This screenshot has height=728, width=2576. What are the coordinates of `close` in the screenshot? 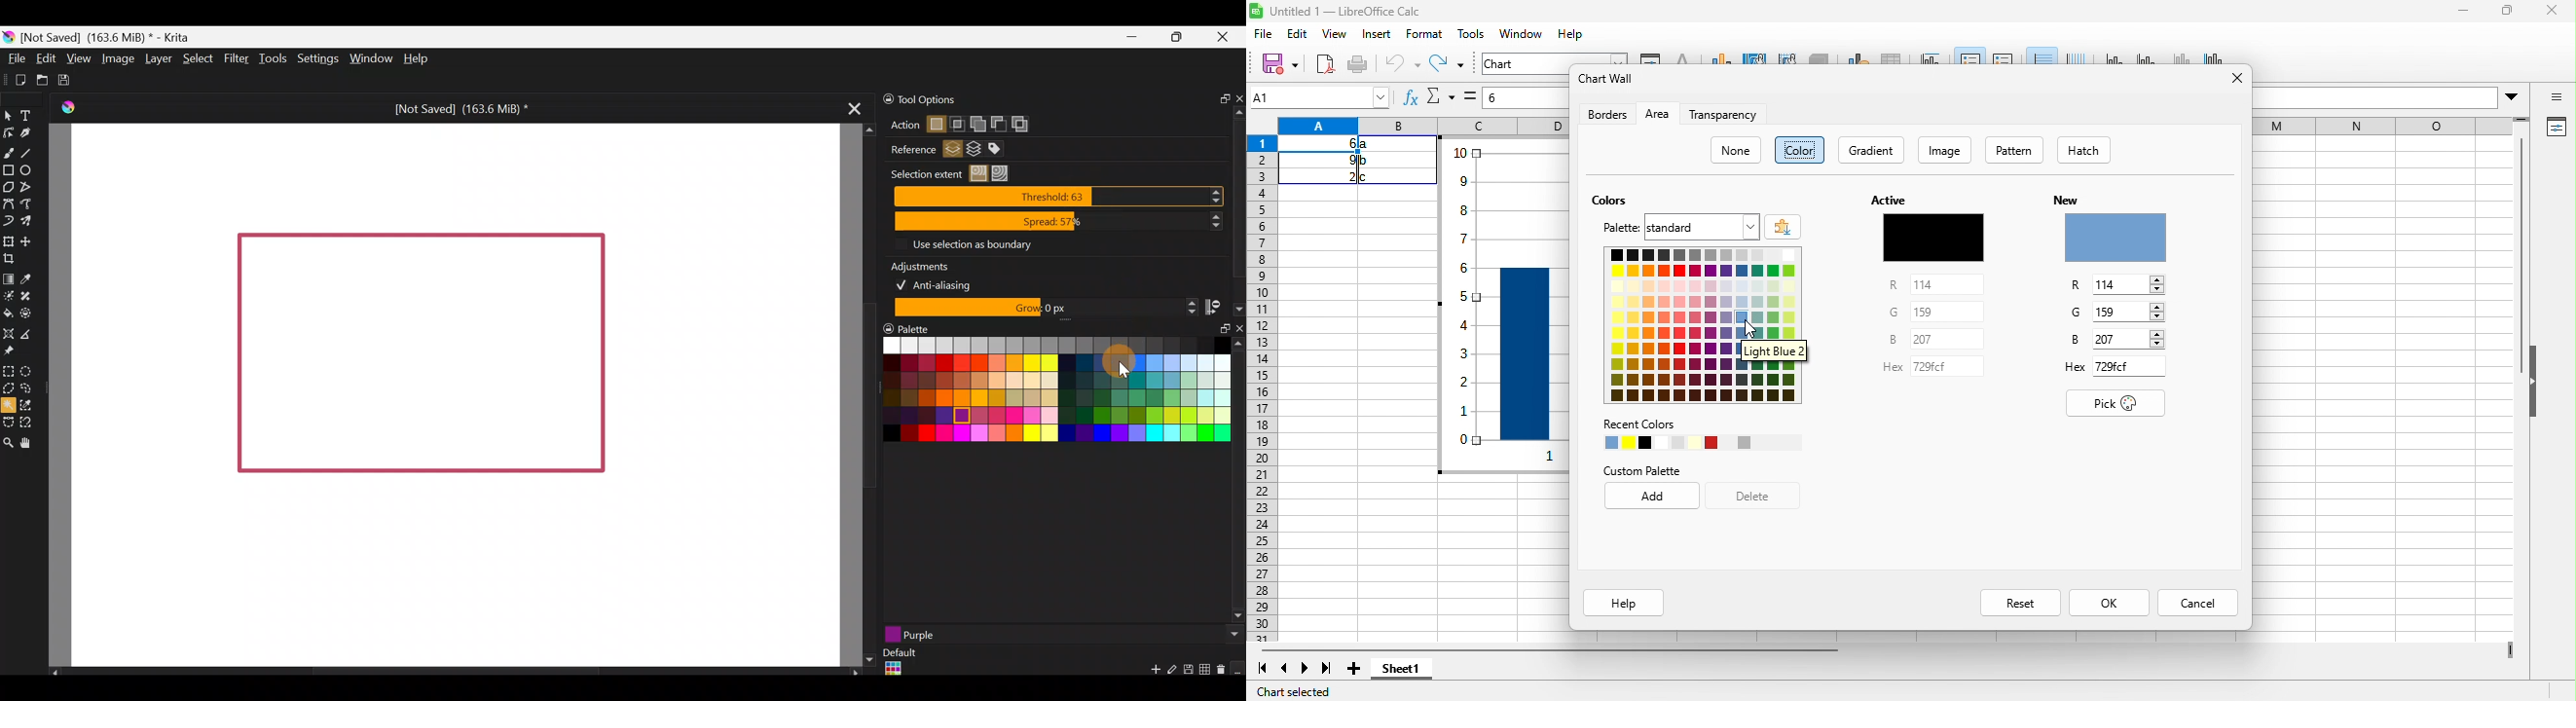 It's located at (2555, 12).